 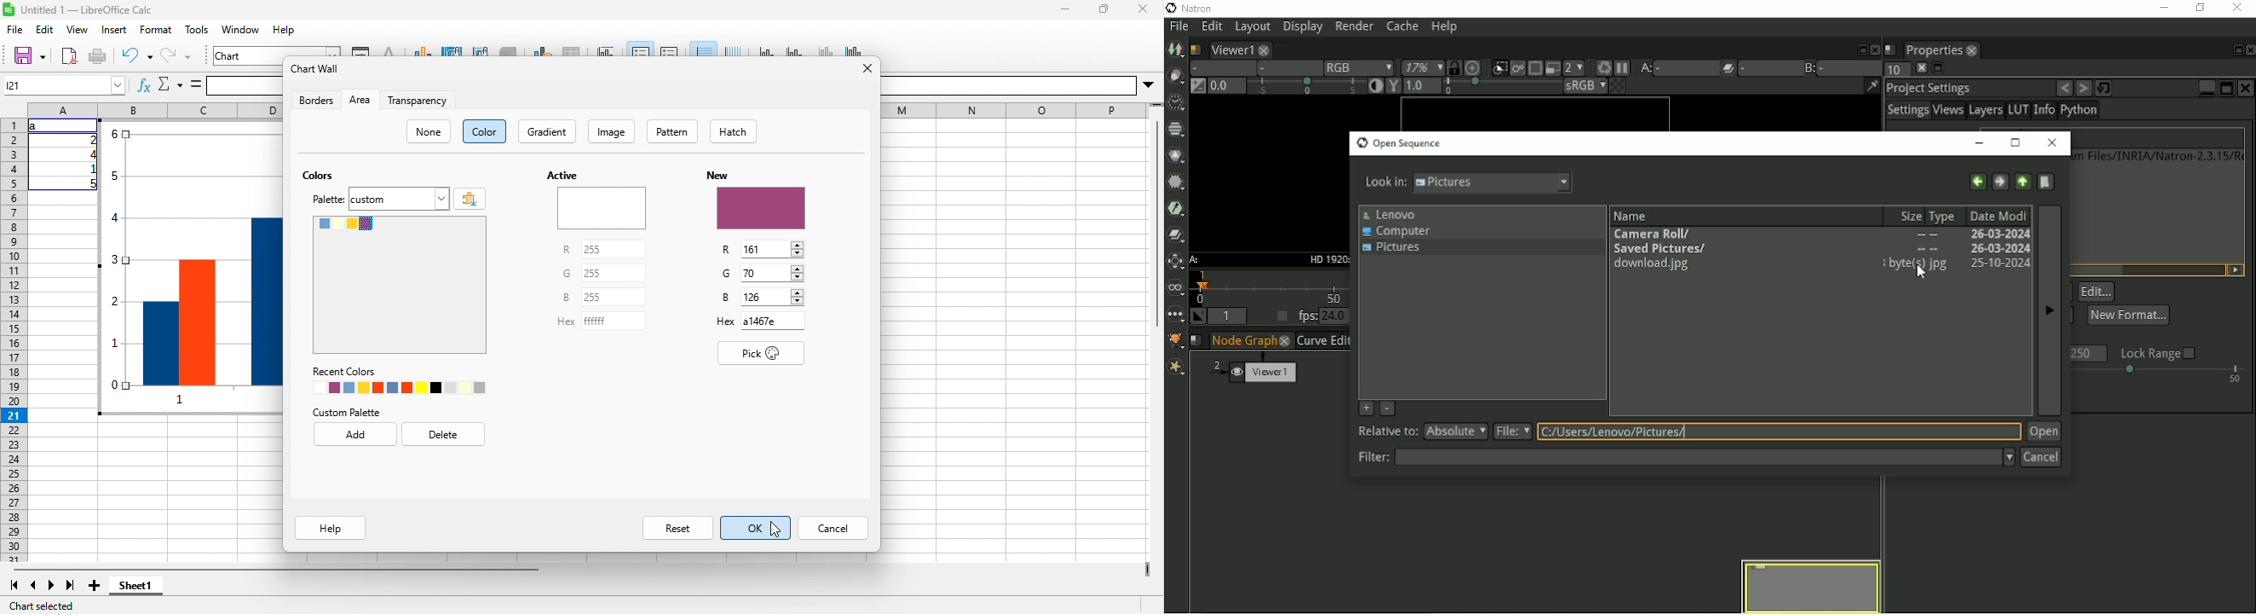 What do you see at coordinates (241, 29) in the screenshot?
I see `window` at bounding box center [241, 29].